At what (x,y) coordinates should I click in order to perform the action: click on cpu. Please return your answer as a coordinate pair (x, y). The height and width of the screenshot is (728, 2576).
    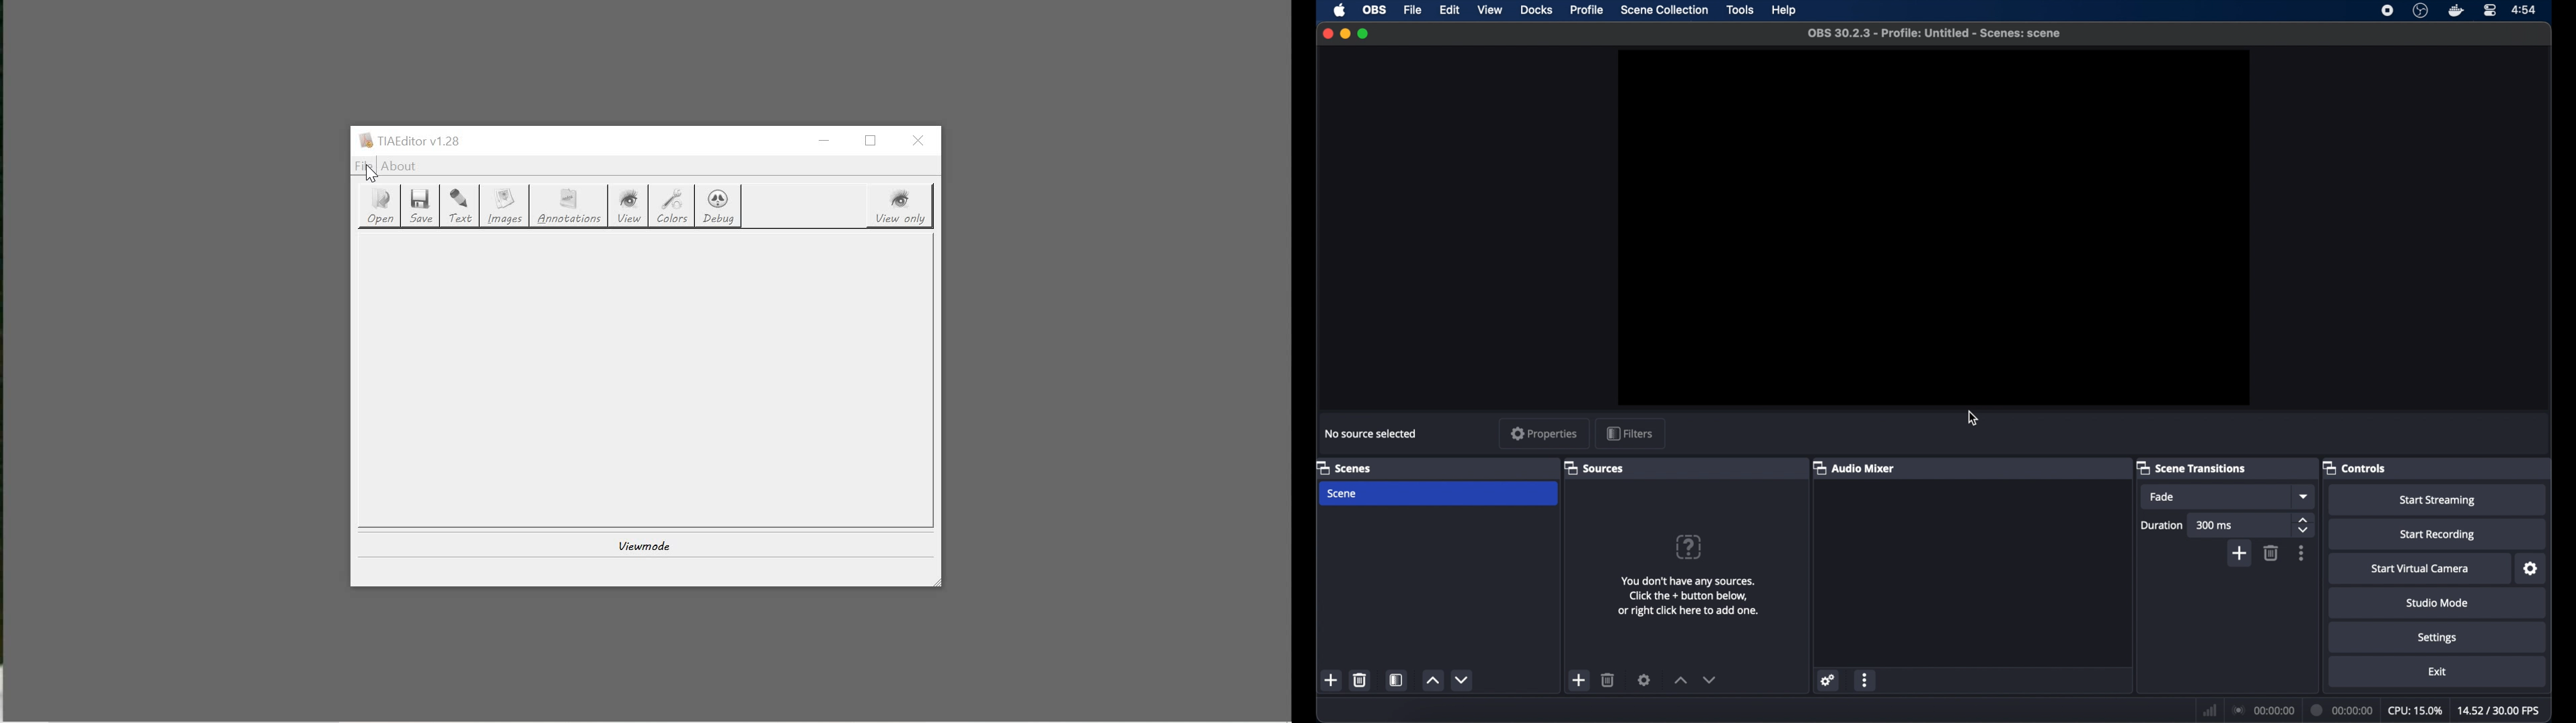
    Looking at the image, I should click on (2415, 710).